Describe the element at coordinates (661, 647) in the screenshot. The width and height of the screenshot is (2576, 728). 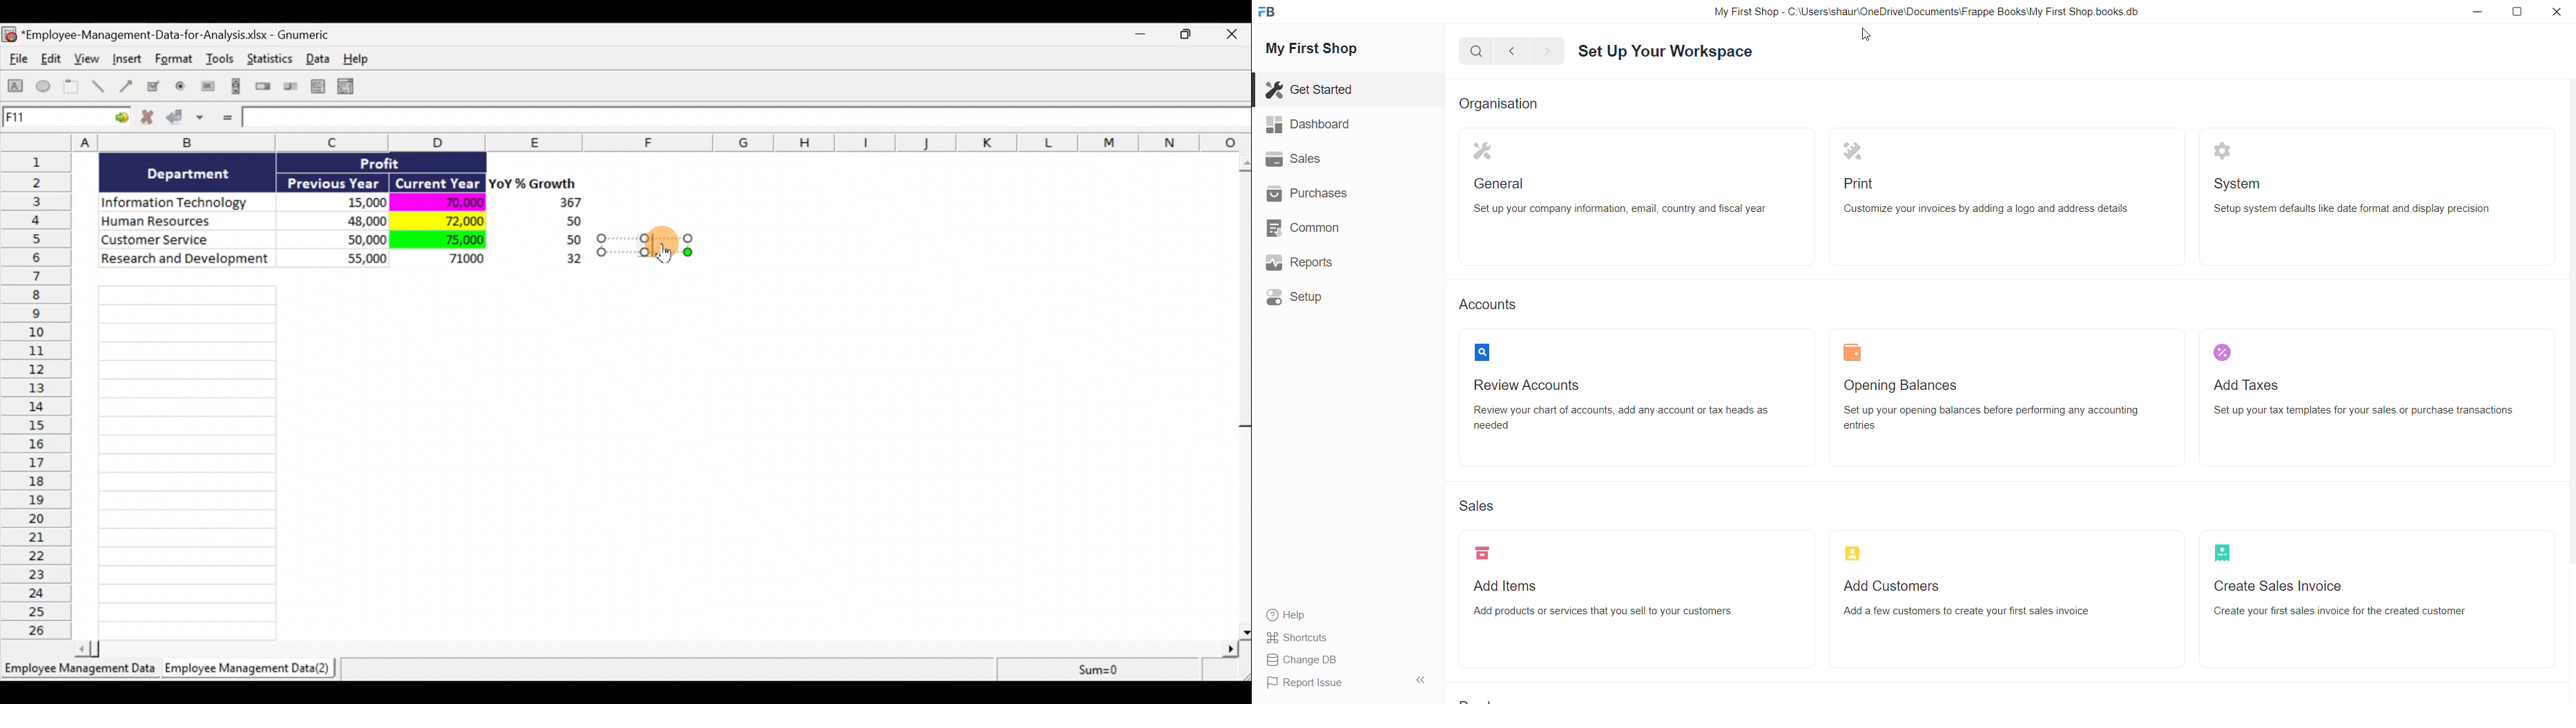
I see `Scroll bar` at that location.